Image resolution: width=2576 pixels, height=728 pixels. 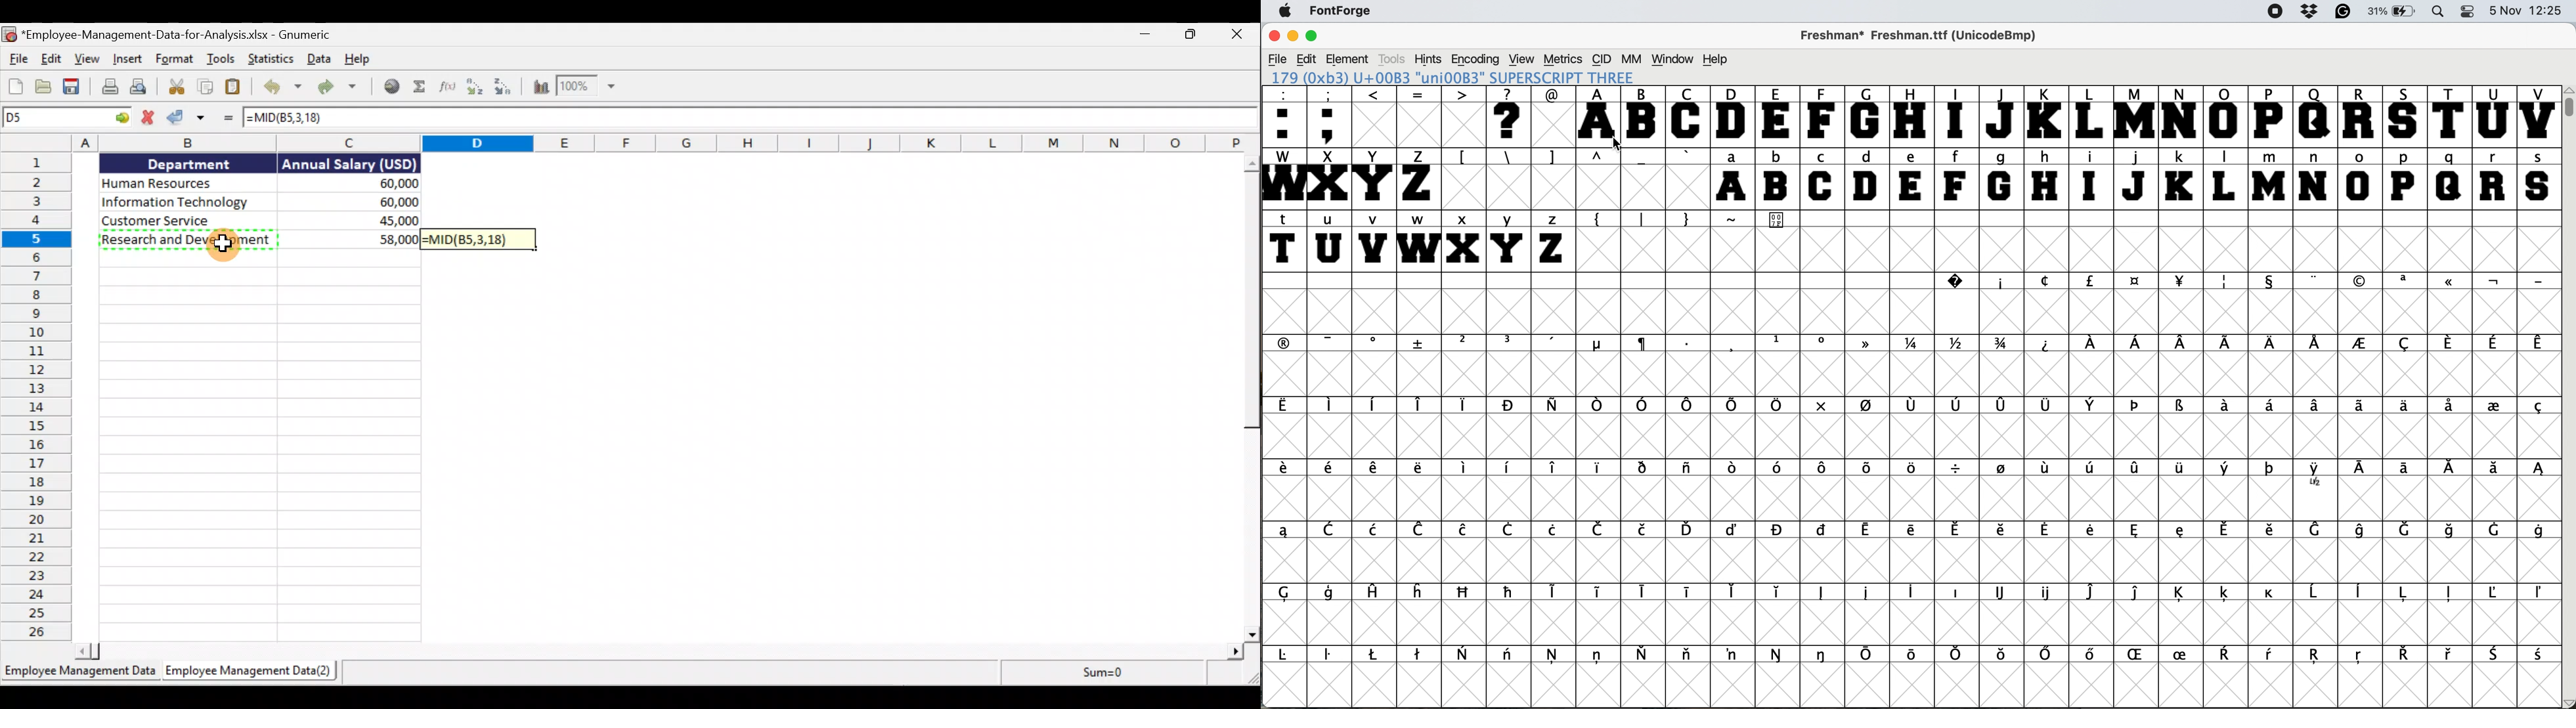 I want to click on V, so click(x=2539, y=116).